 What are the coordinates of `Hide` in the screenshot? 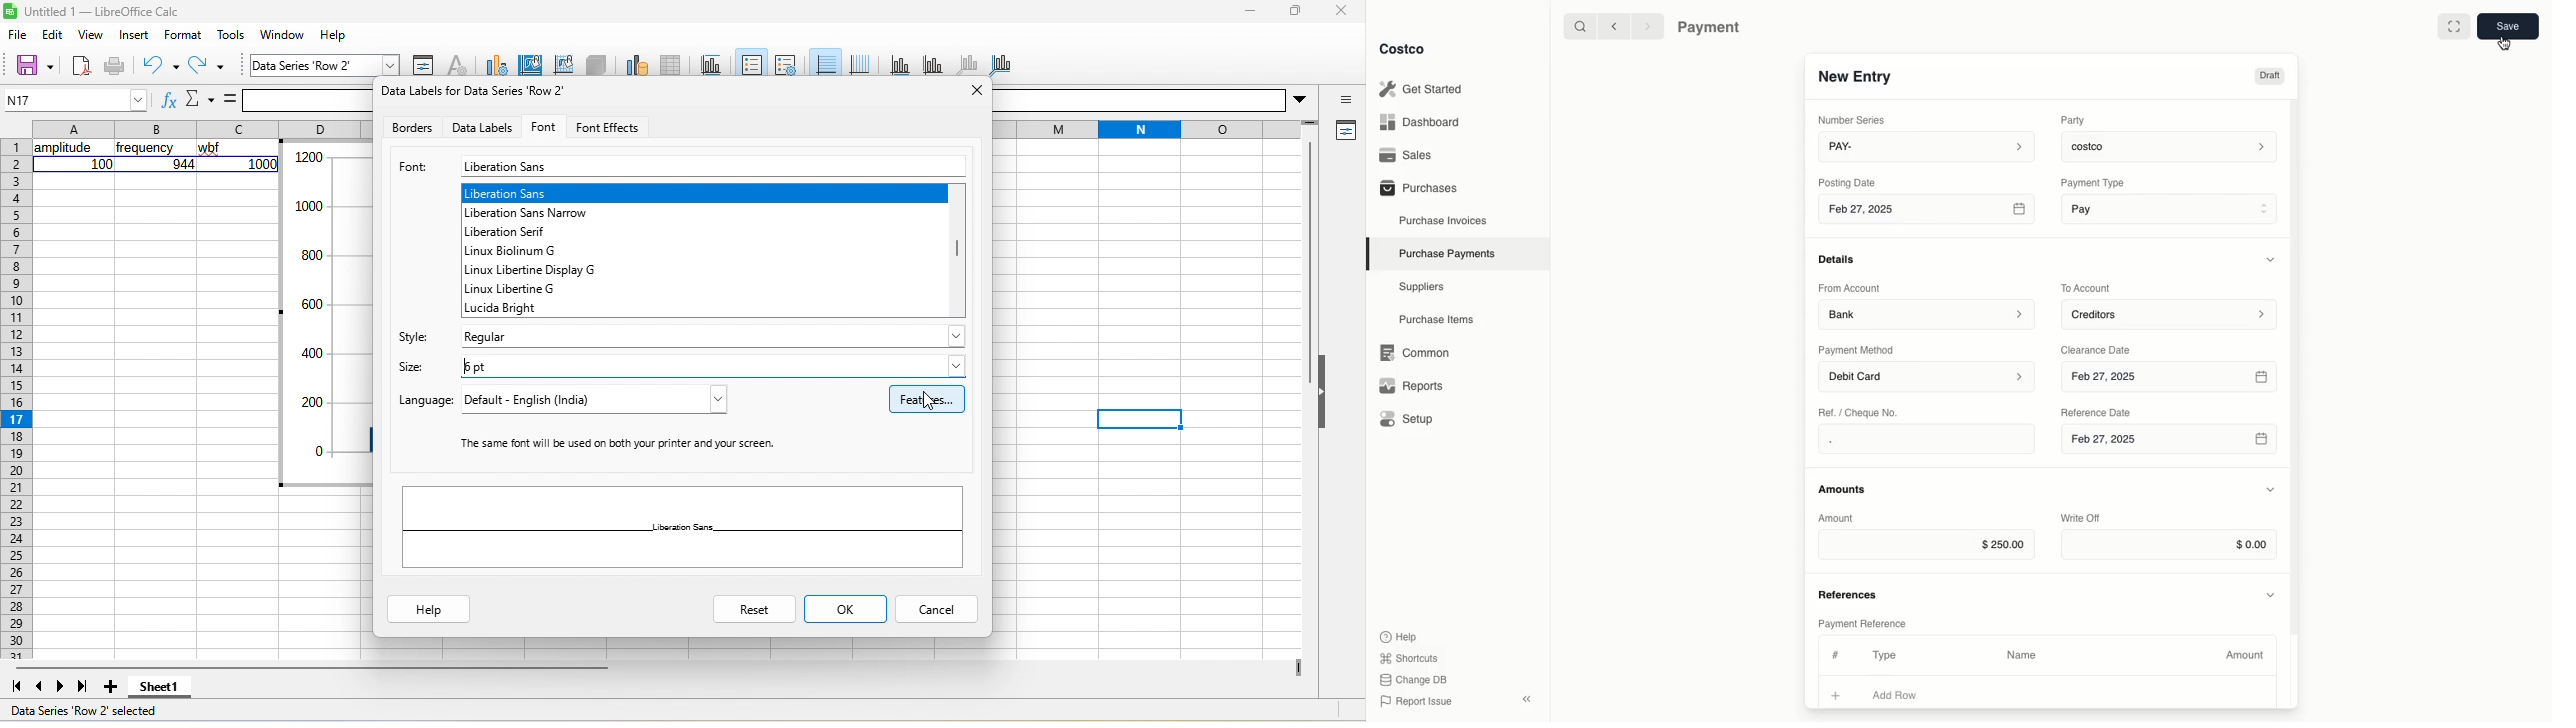 It's located at (2273, 593).